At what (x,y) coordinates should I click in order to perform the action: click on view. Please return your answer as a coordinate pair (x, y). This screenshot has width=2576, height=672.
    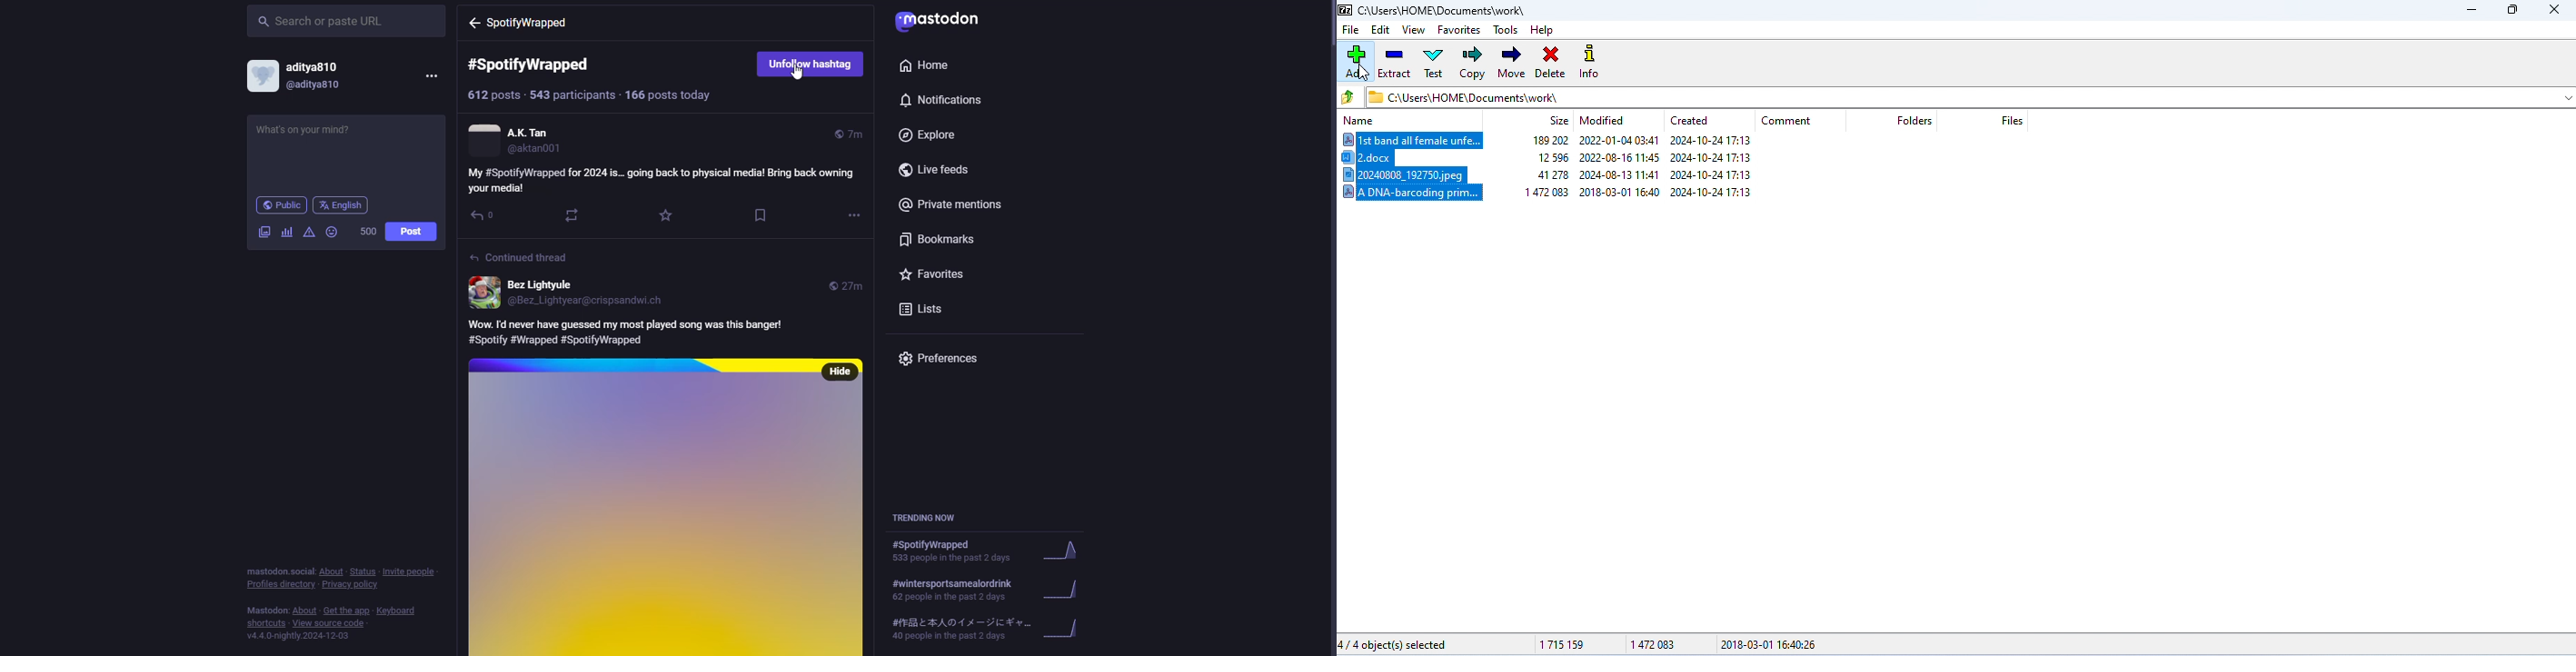
    Looking at the image, I should click on (1413, 30).